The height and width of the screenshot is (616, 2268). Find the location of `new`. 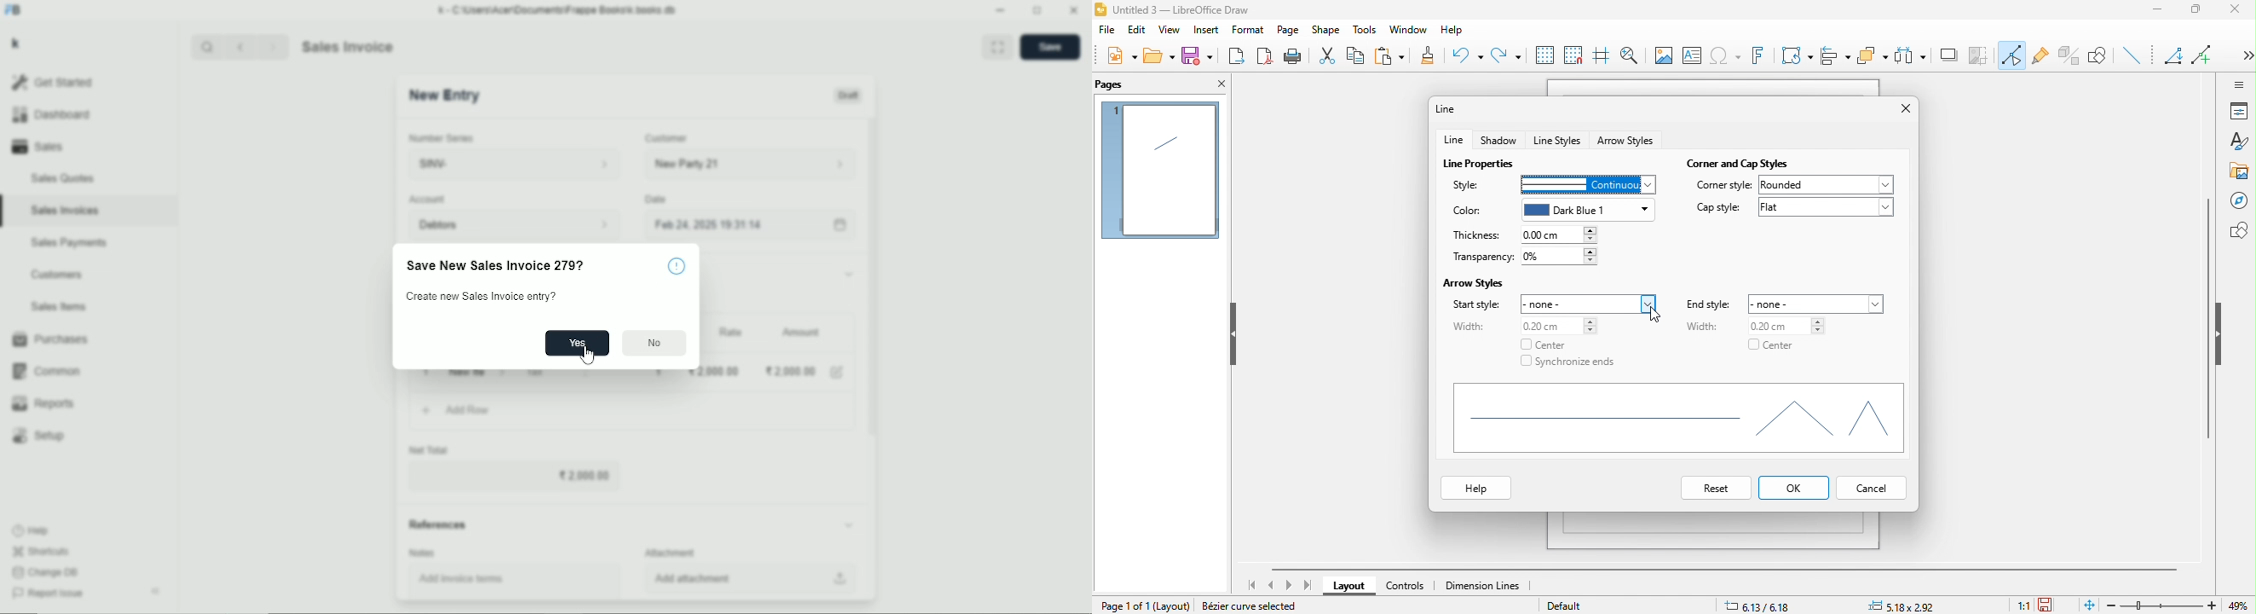

new is located at coordinates (1119, 58).